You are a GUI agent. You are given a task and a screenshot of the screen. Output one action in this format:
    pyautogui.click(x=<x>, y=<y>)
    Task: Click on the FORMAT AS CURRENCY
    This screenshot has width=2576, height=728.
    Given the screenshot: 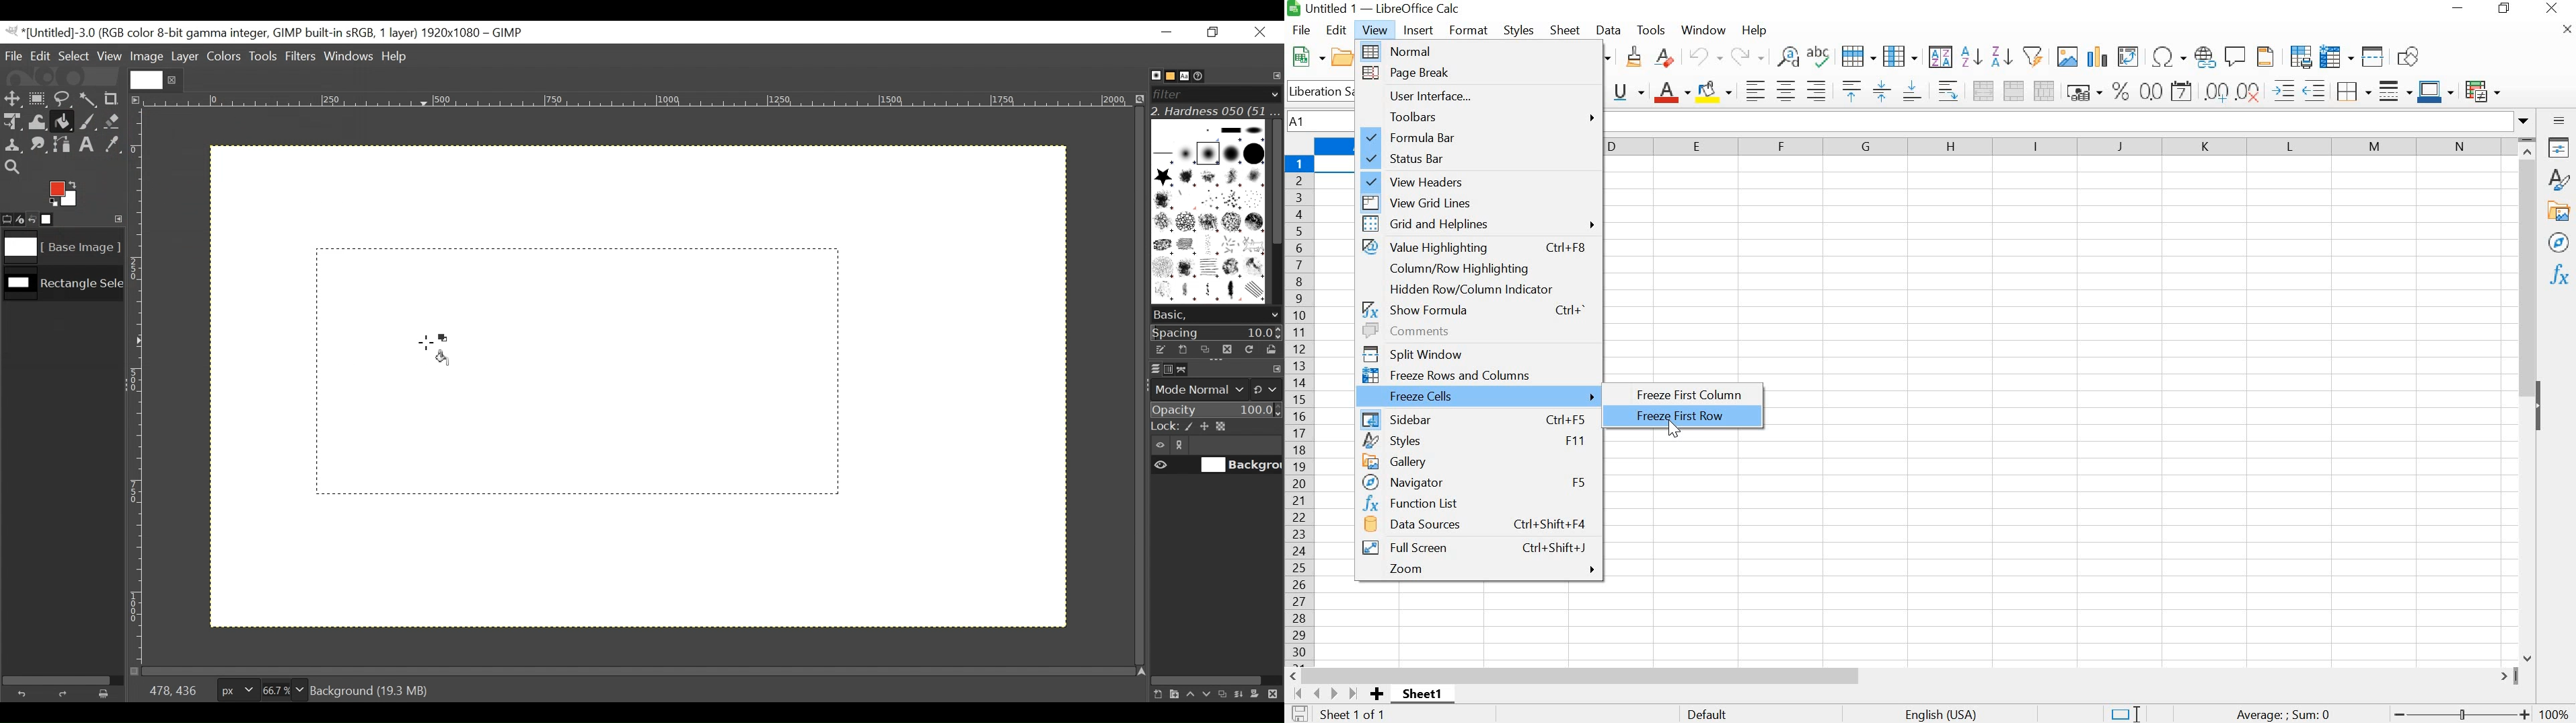 What is the action you would take?
    pyautogui.click(x=2084, y=92)
    